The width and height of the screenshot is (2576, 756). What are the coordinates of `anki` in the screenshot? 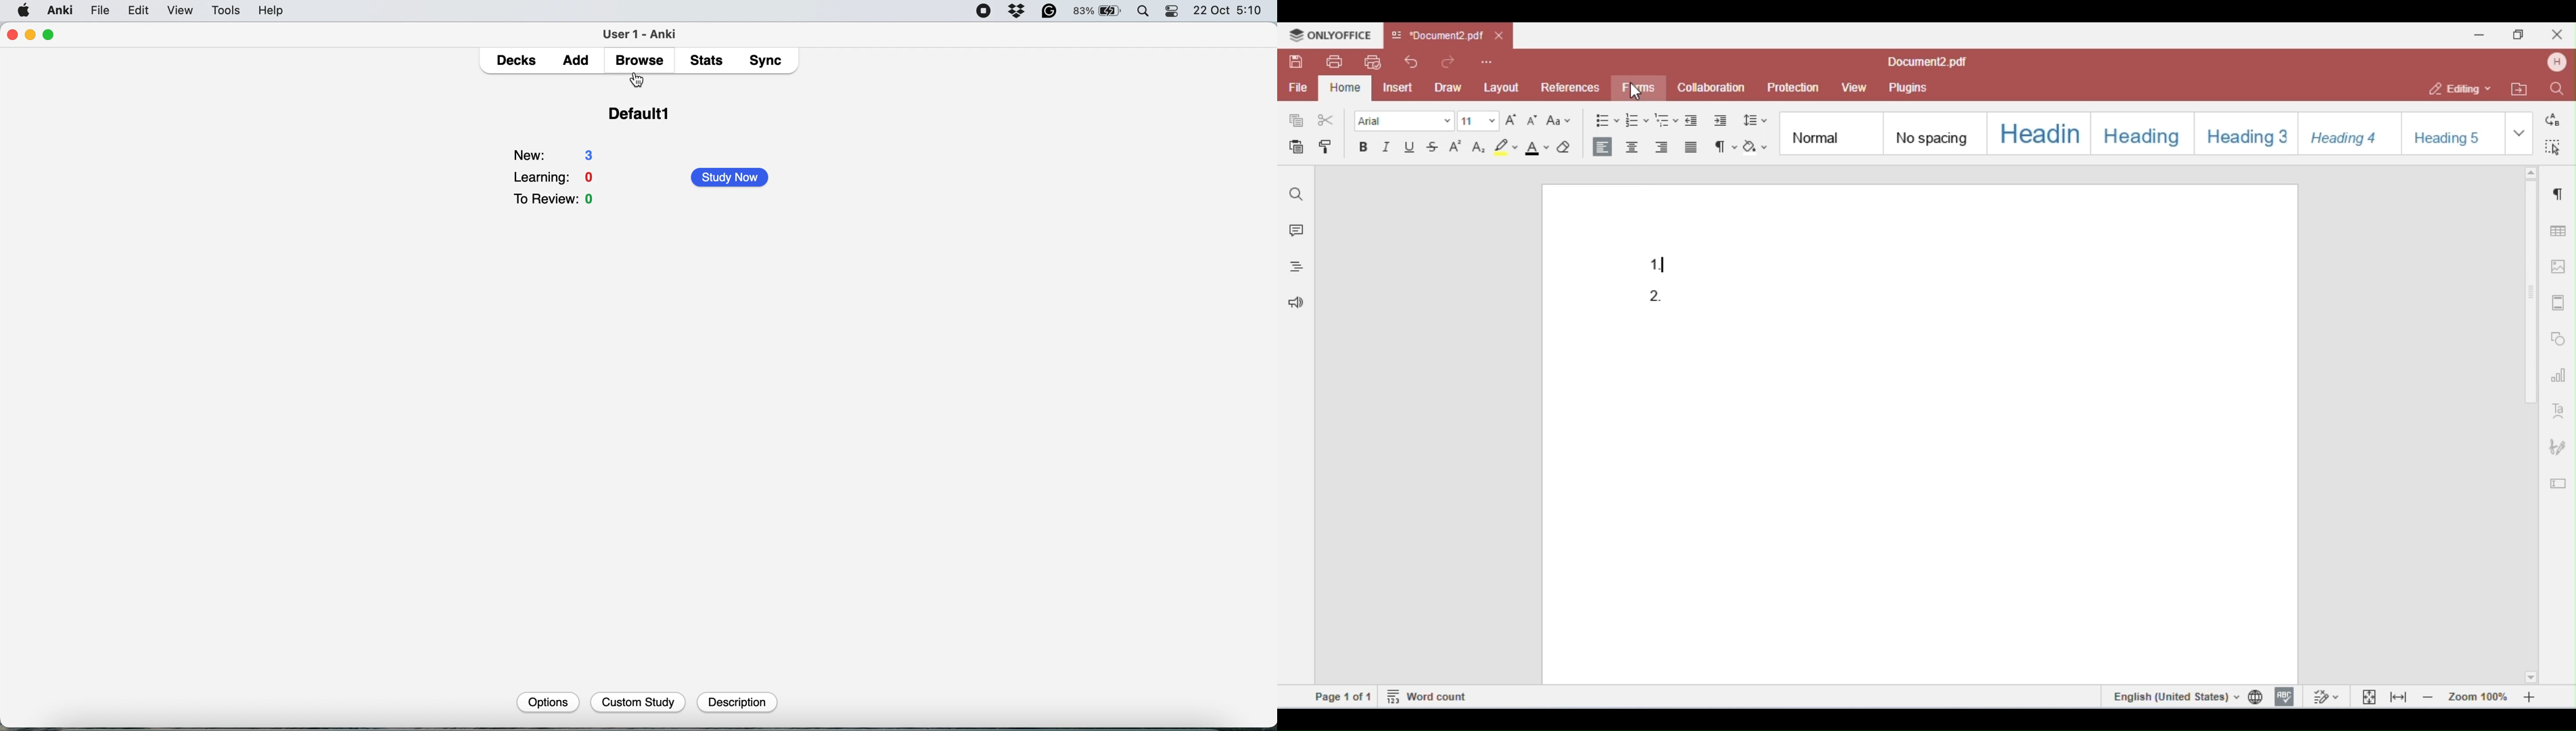 It's located at (62, 10).